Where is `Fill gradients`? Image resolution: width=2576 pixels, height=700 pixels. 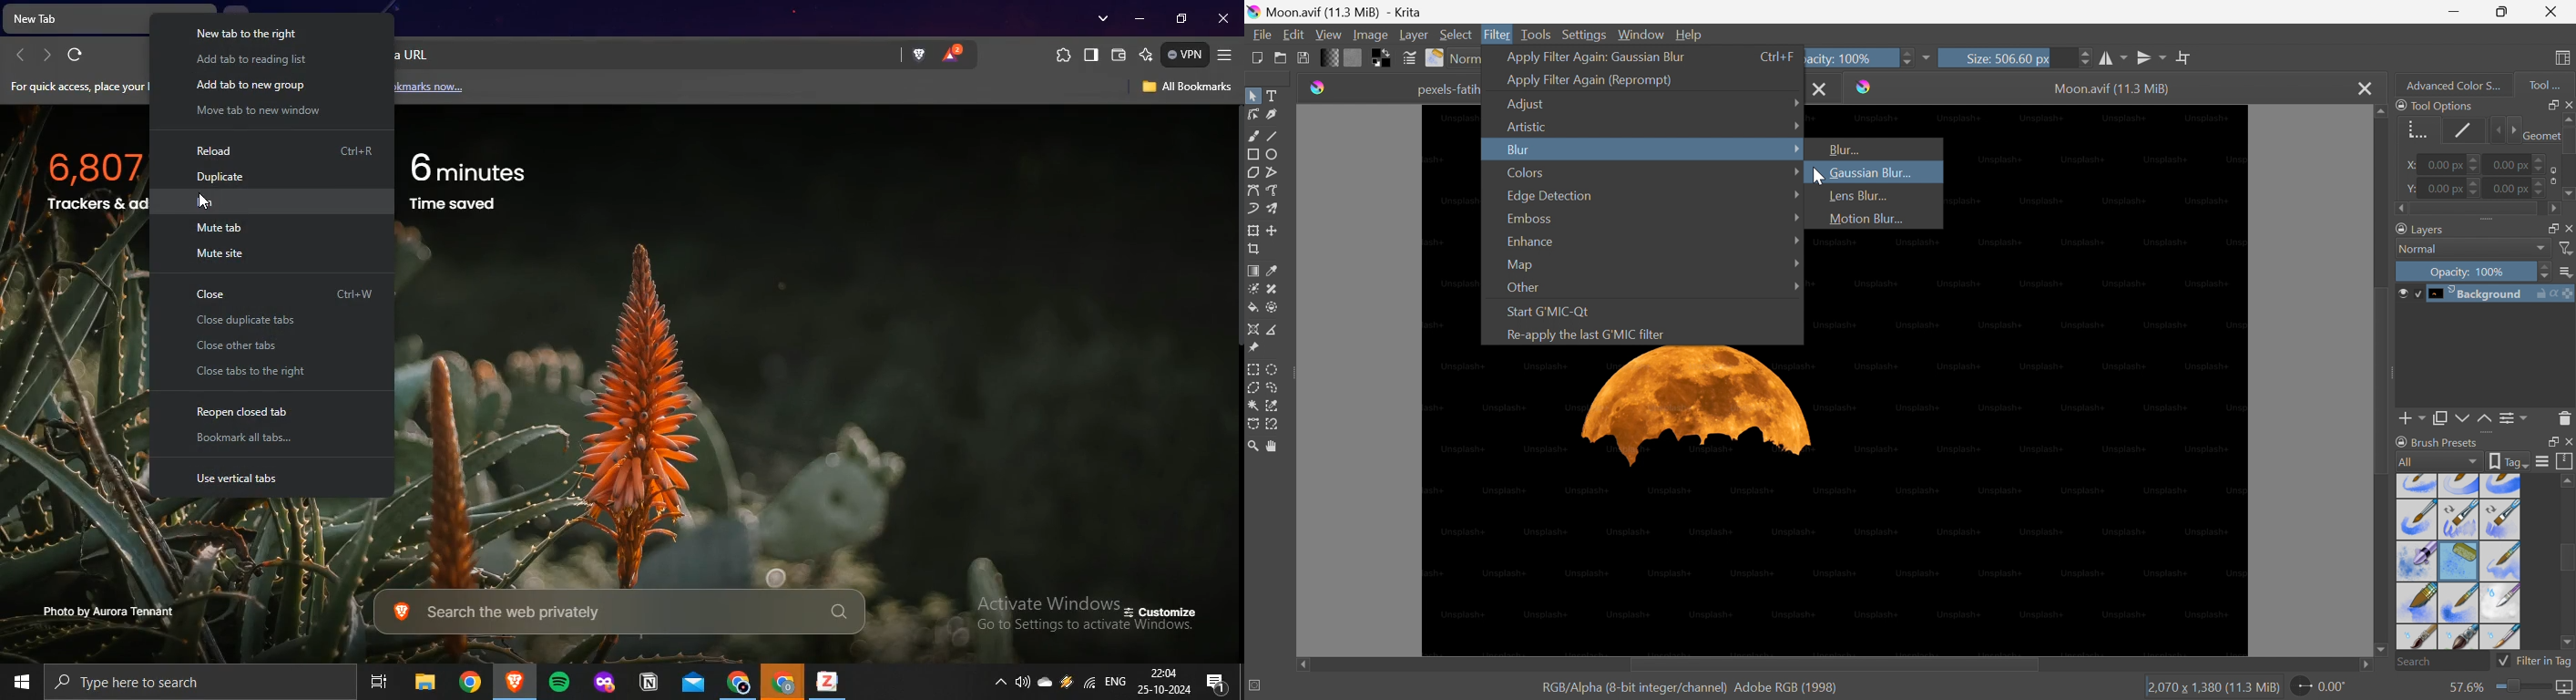
Fill gradients is located at coordinates (1328, 57).